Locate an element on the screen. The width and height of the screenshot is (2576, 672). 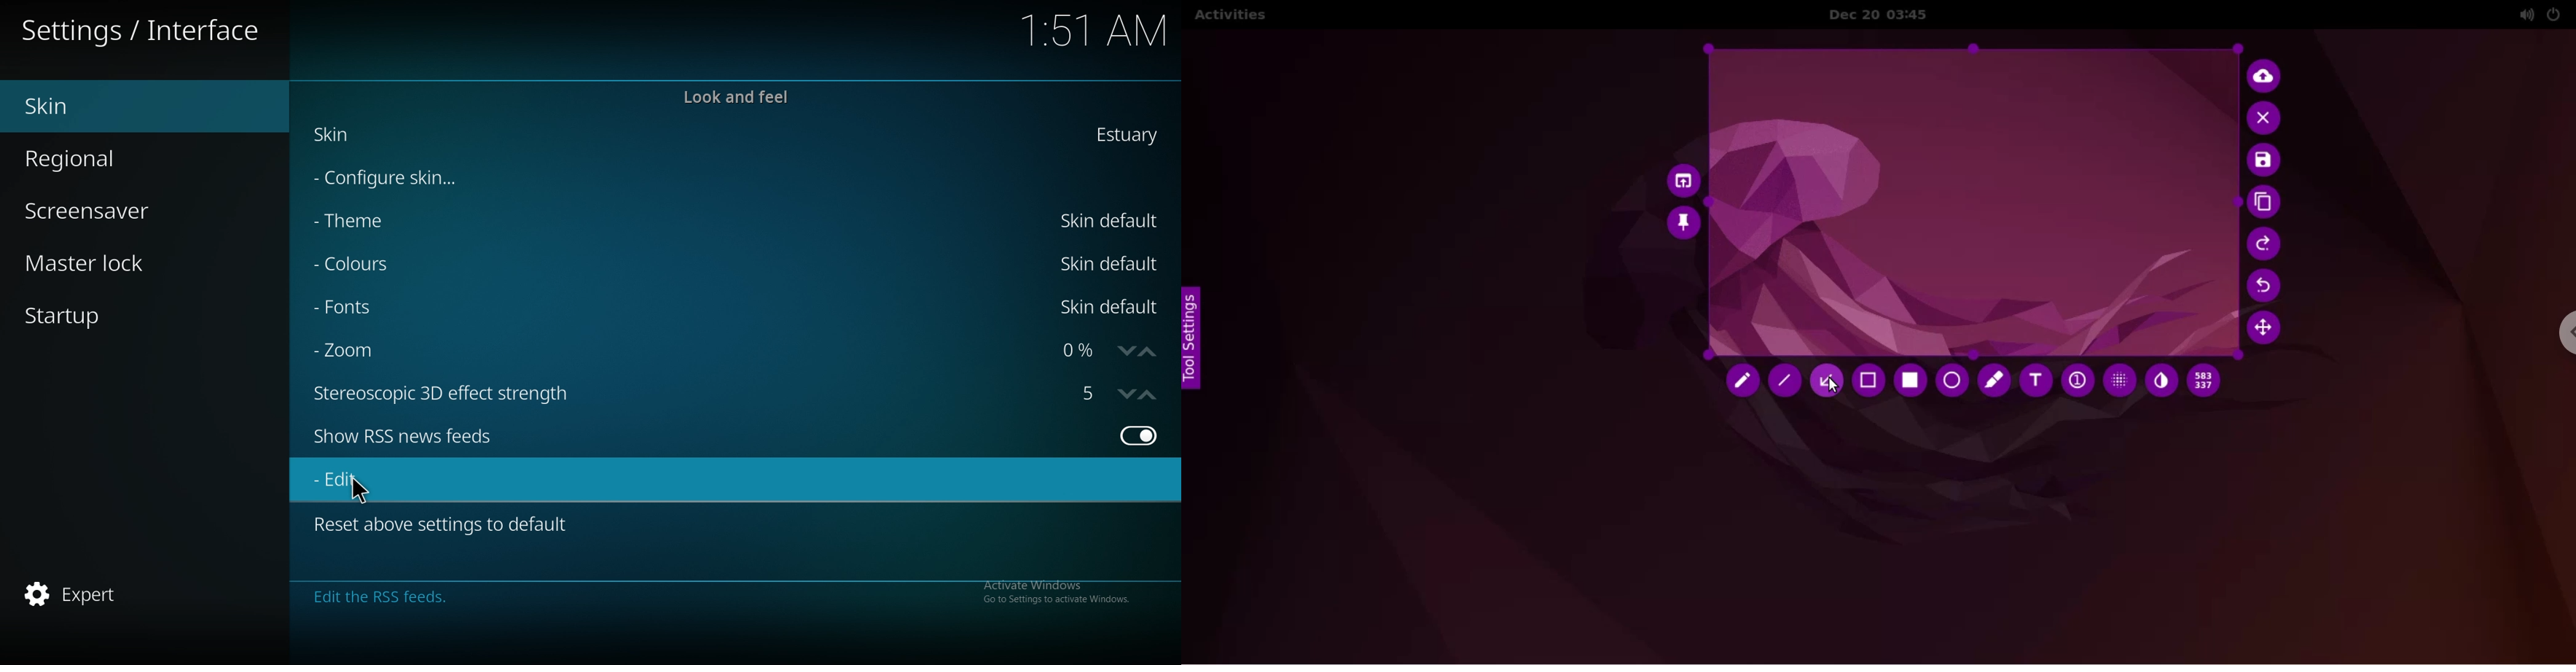
upload is located at coordinates (2268, 74).